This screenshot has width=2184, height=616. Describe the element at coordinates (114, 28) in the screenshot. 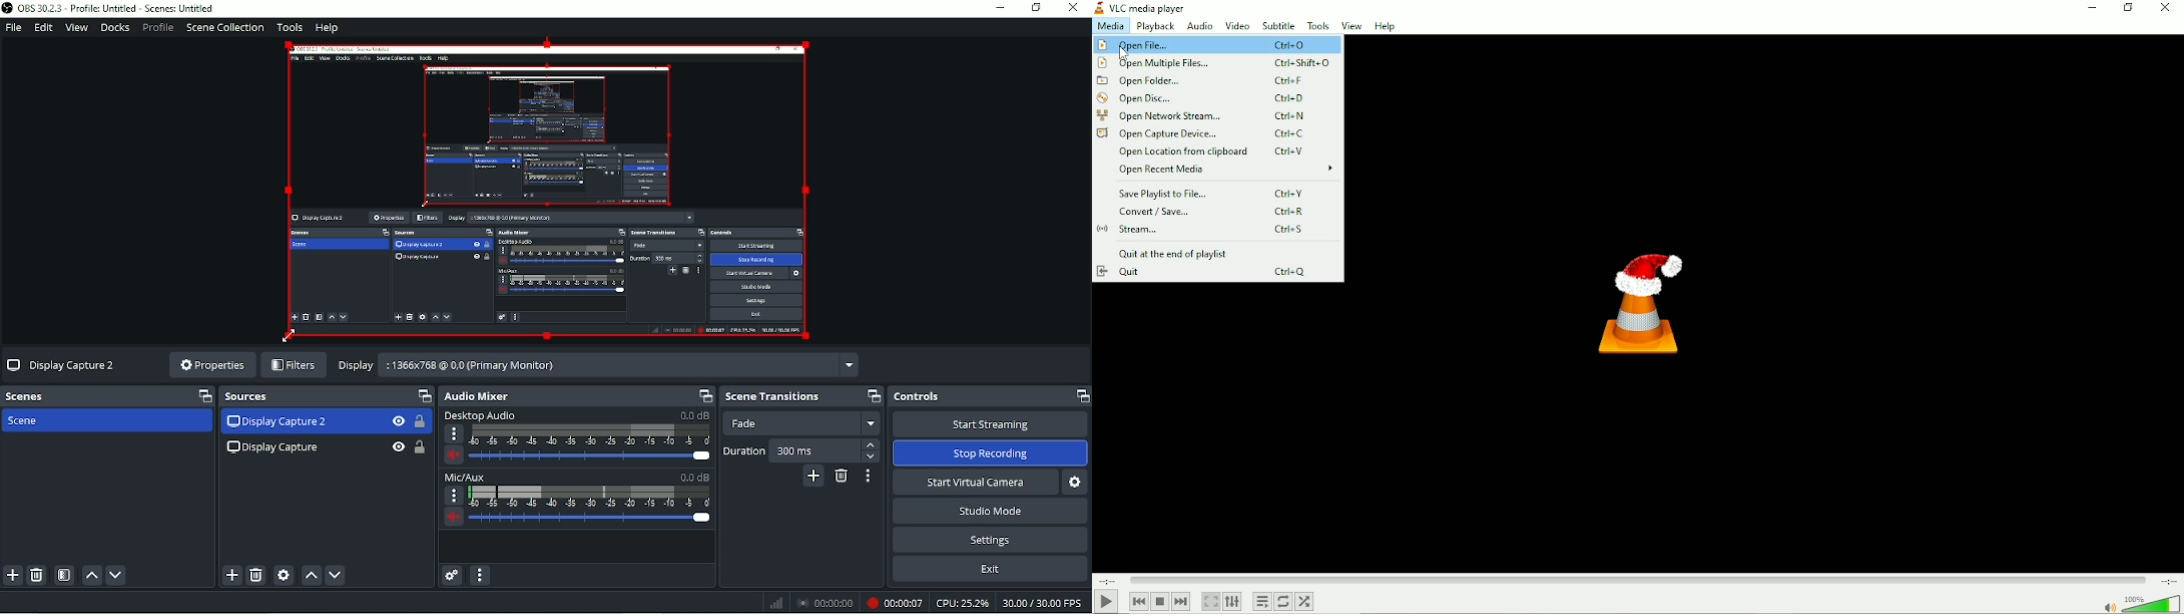

I see `Docks` at that location.